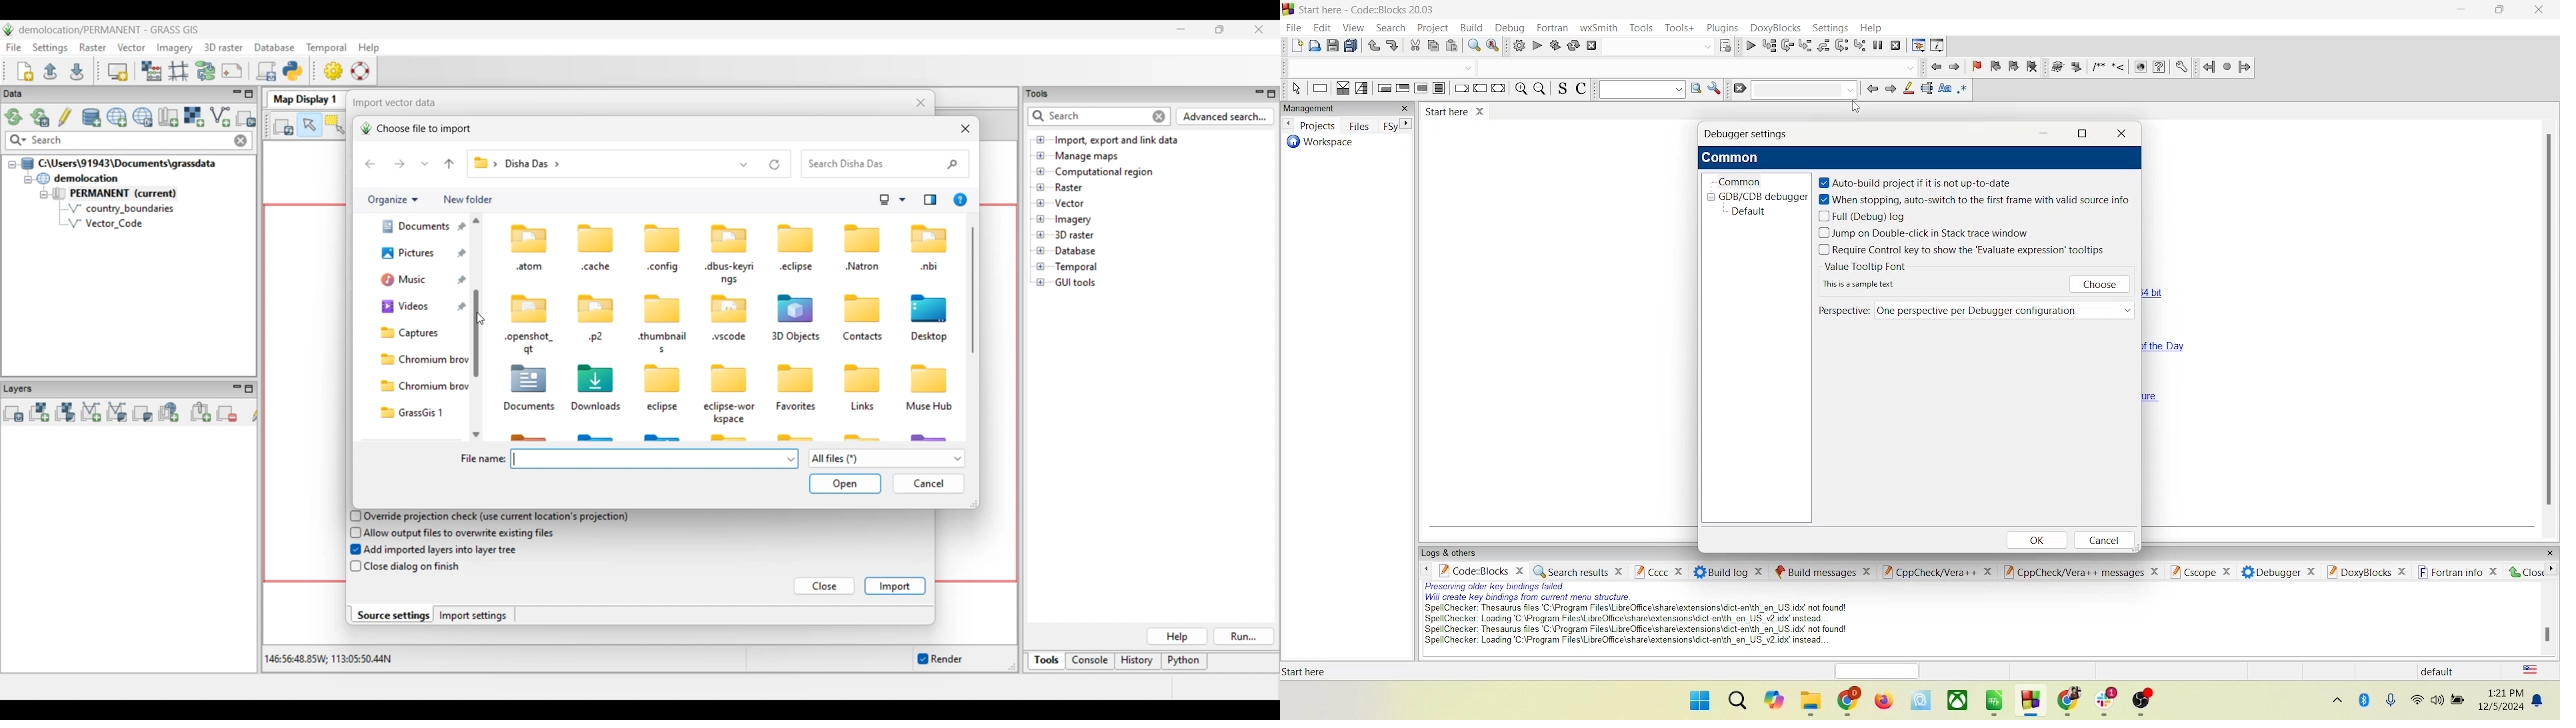 The image size is (2576, 728). What do you see at coordinates (1296, 27) in the screenshot?
I see `file` at bounding box center [1296, 27].